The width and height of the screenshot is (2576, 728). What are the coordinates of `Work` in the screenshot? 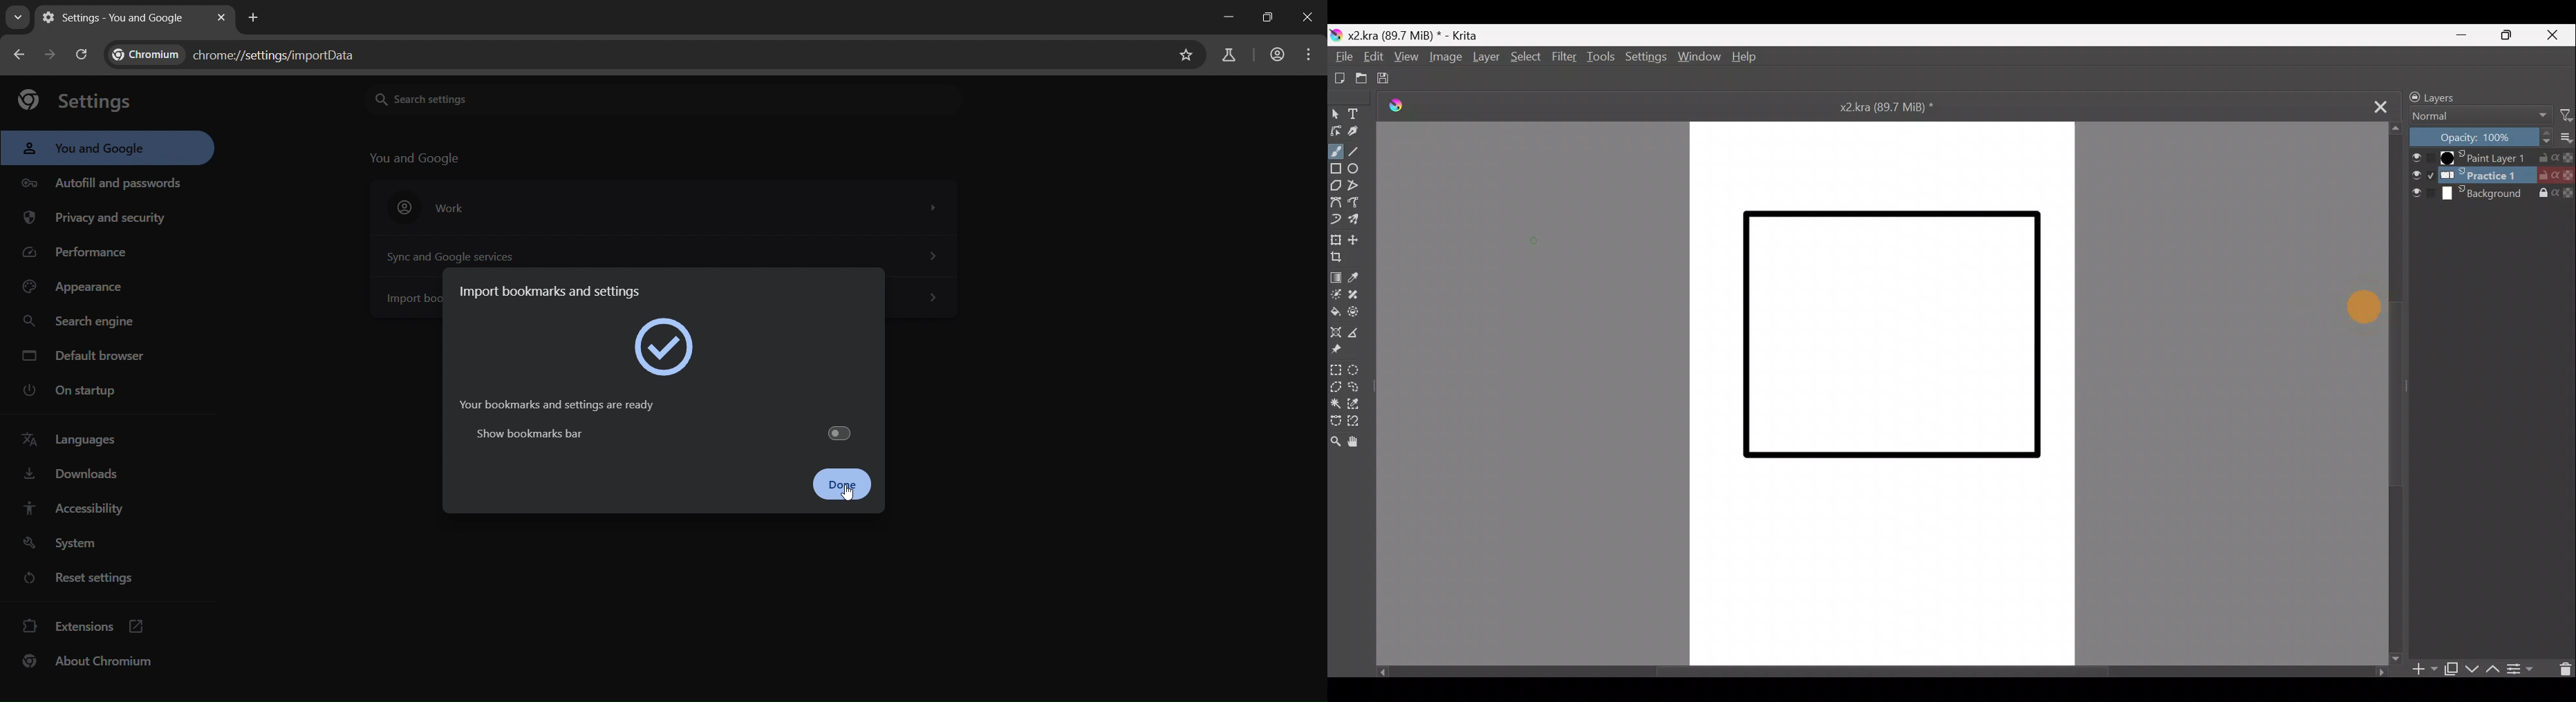 It's located at (664, 207).